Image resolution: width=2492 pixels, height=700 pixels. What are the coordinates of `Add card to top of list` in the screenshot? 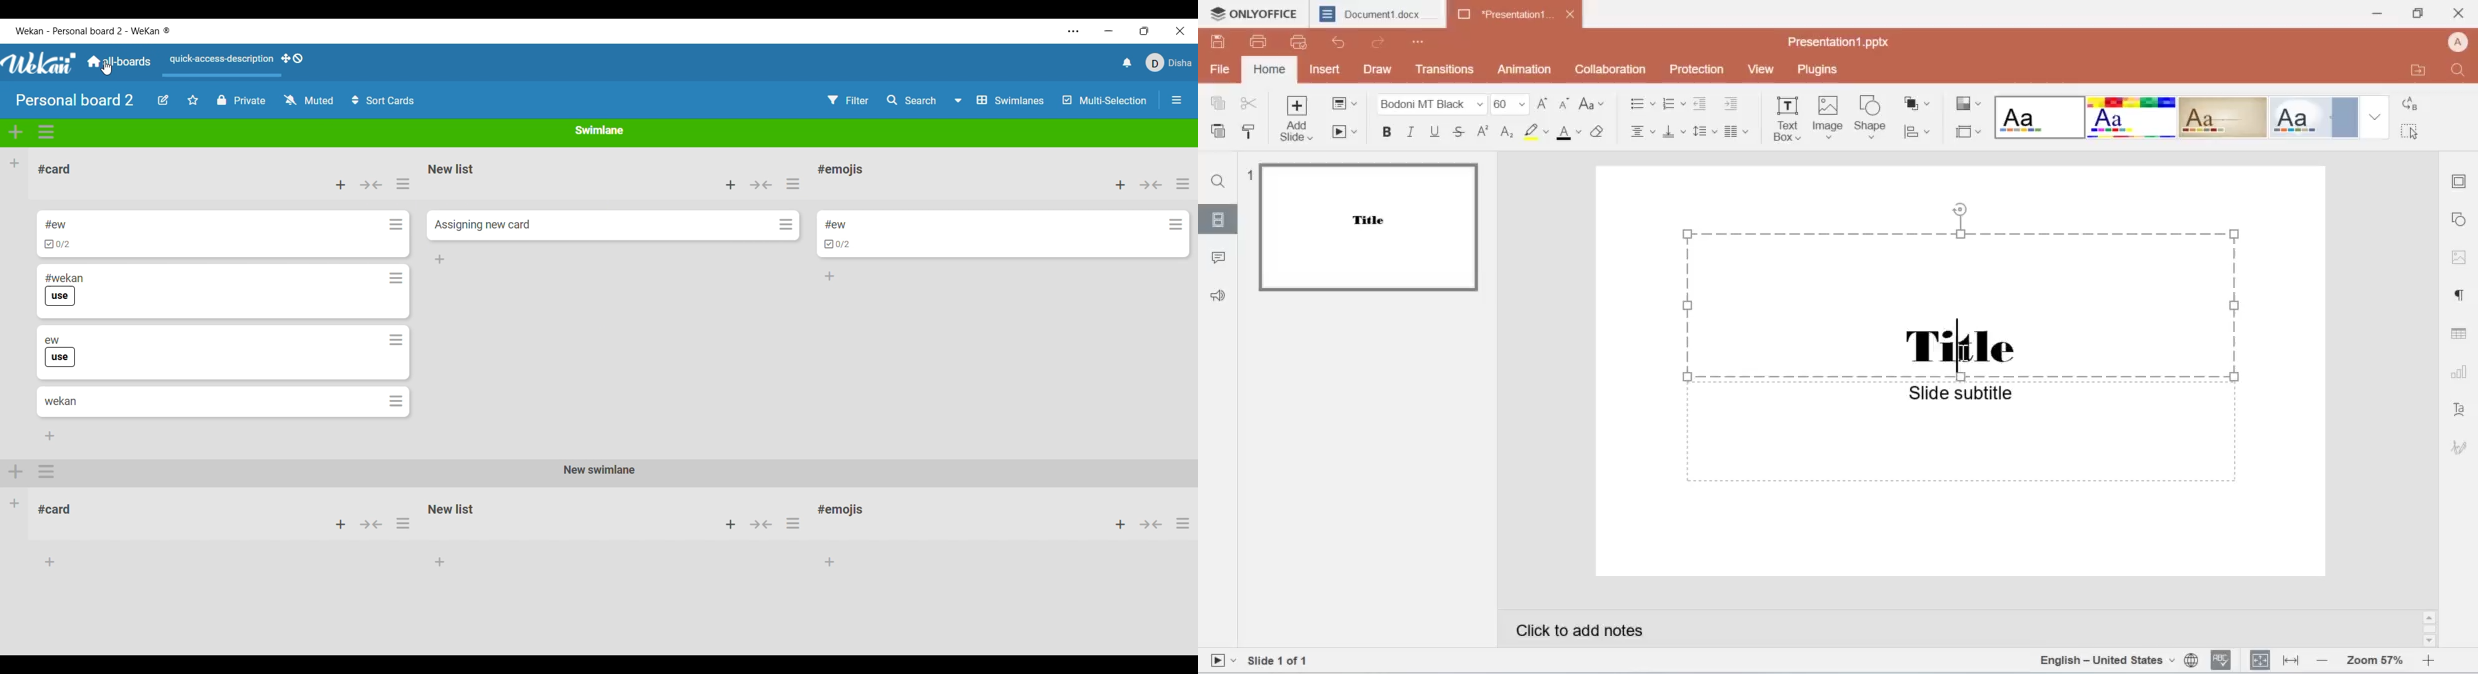 It's located at (341, 185).